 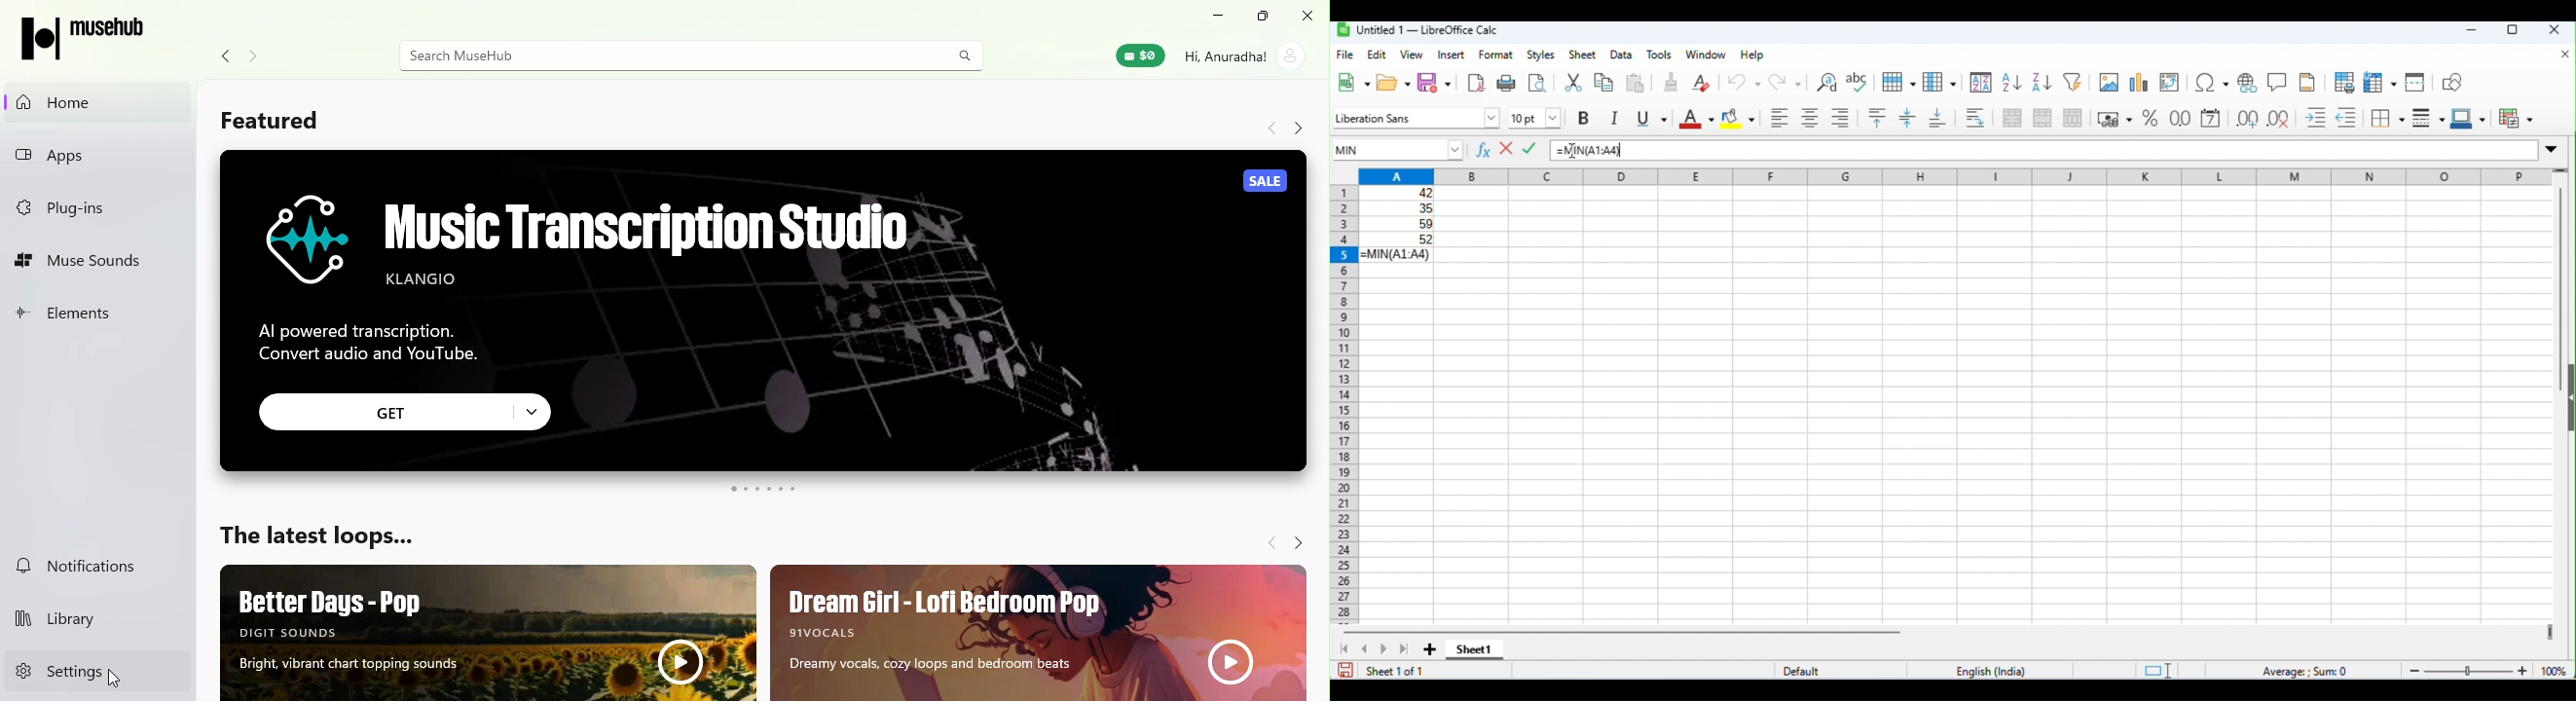 What do you see at coordinates (2468, 119) in the screenshot?
I see `border color` at bounding box center [2468, 119].